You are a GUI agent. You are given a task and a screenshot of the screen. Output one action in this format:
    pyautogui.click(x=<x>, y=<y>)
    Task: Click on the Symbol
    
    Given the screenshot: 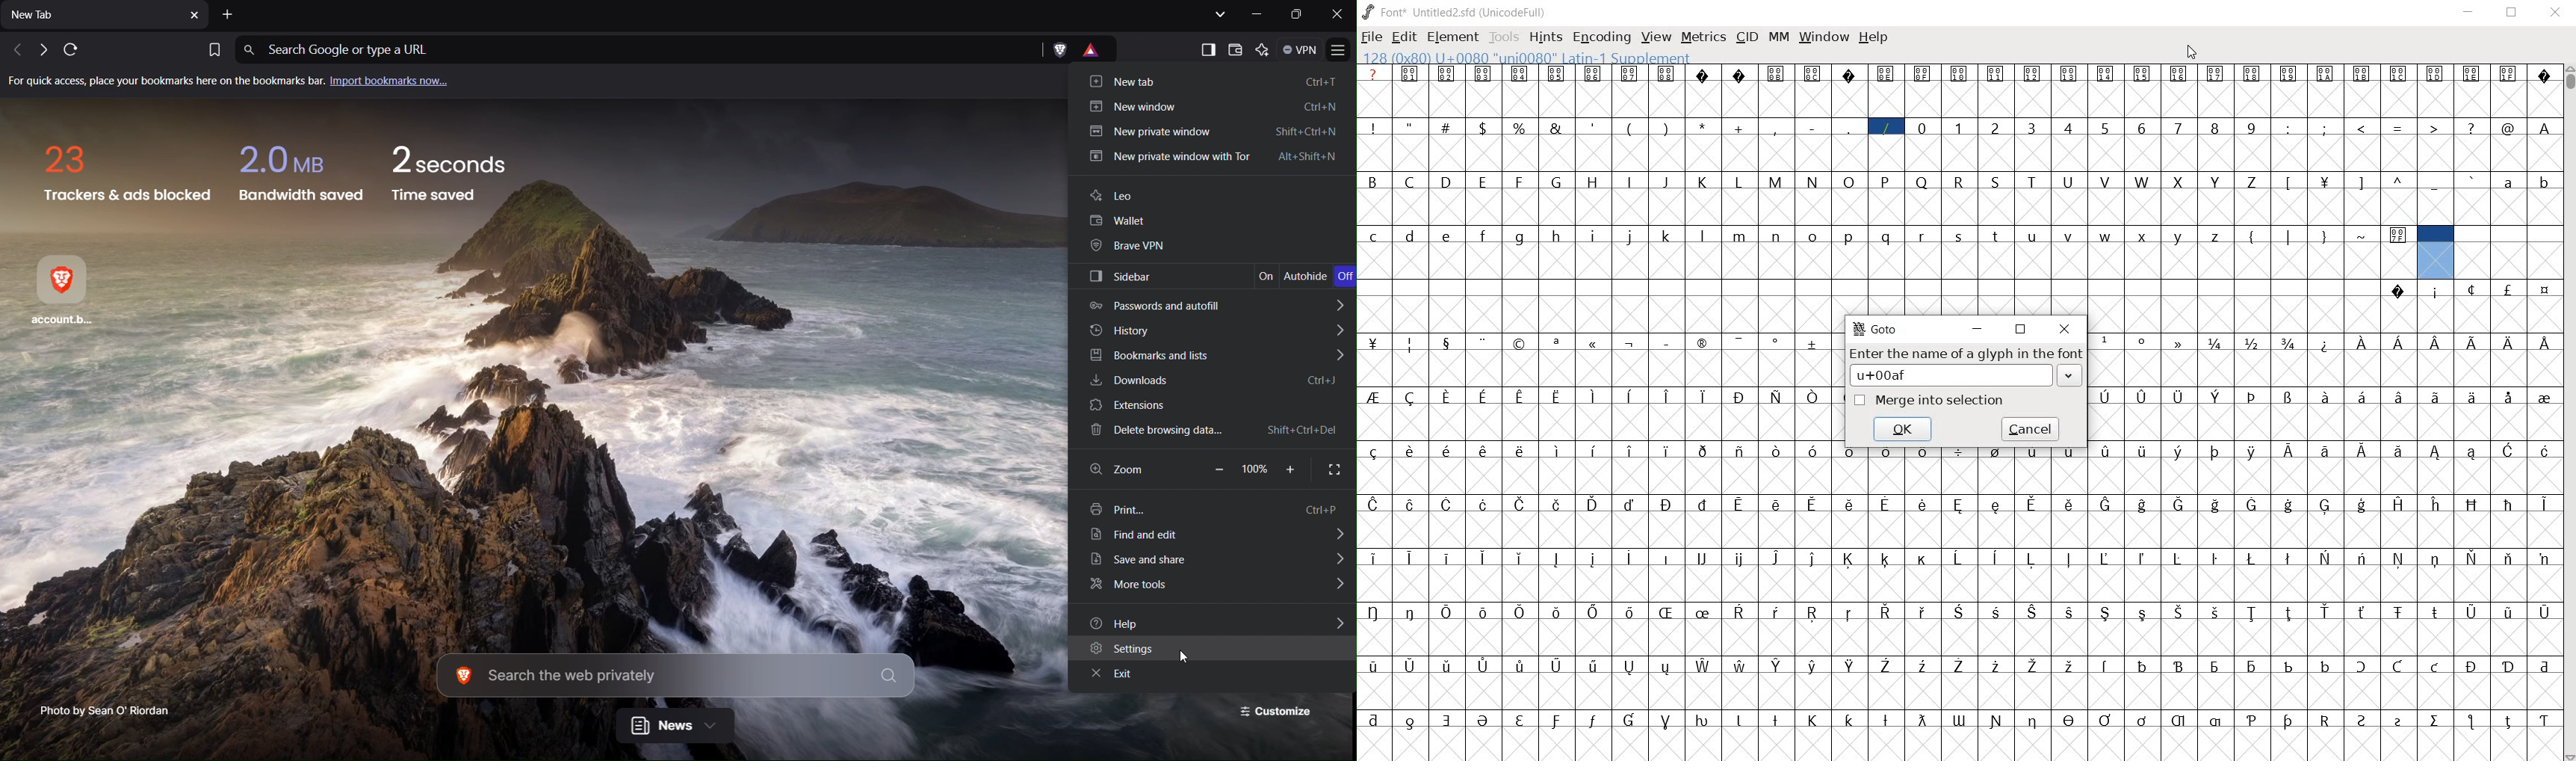 What is the action you would take?
    pyautogui.click(x=1777, y=449)
    